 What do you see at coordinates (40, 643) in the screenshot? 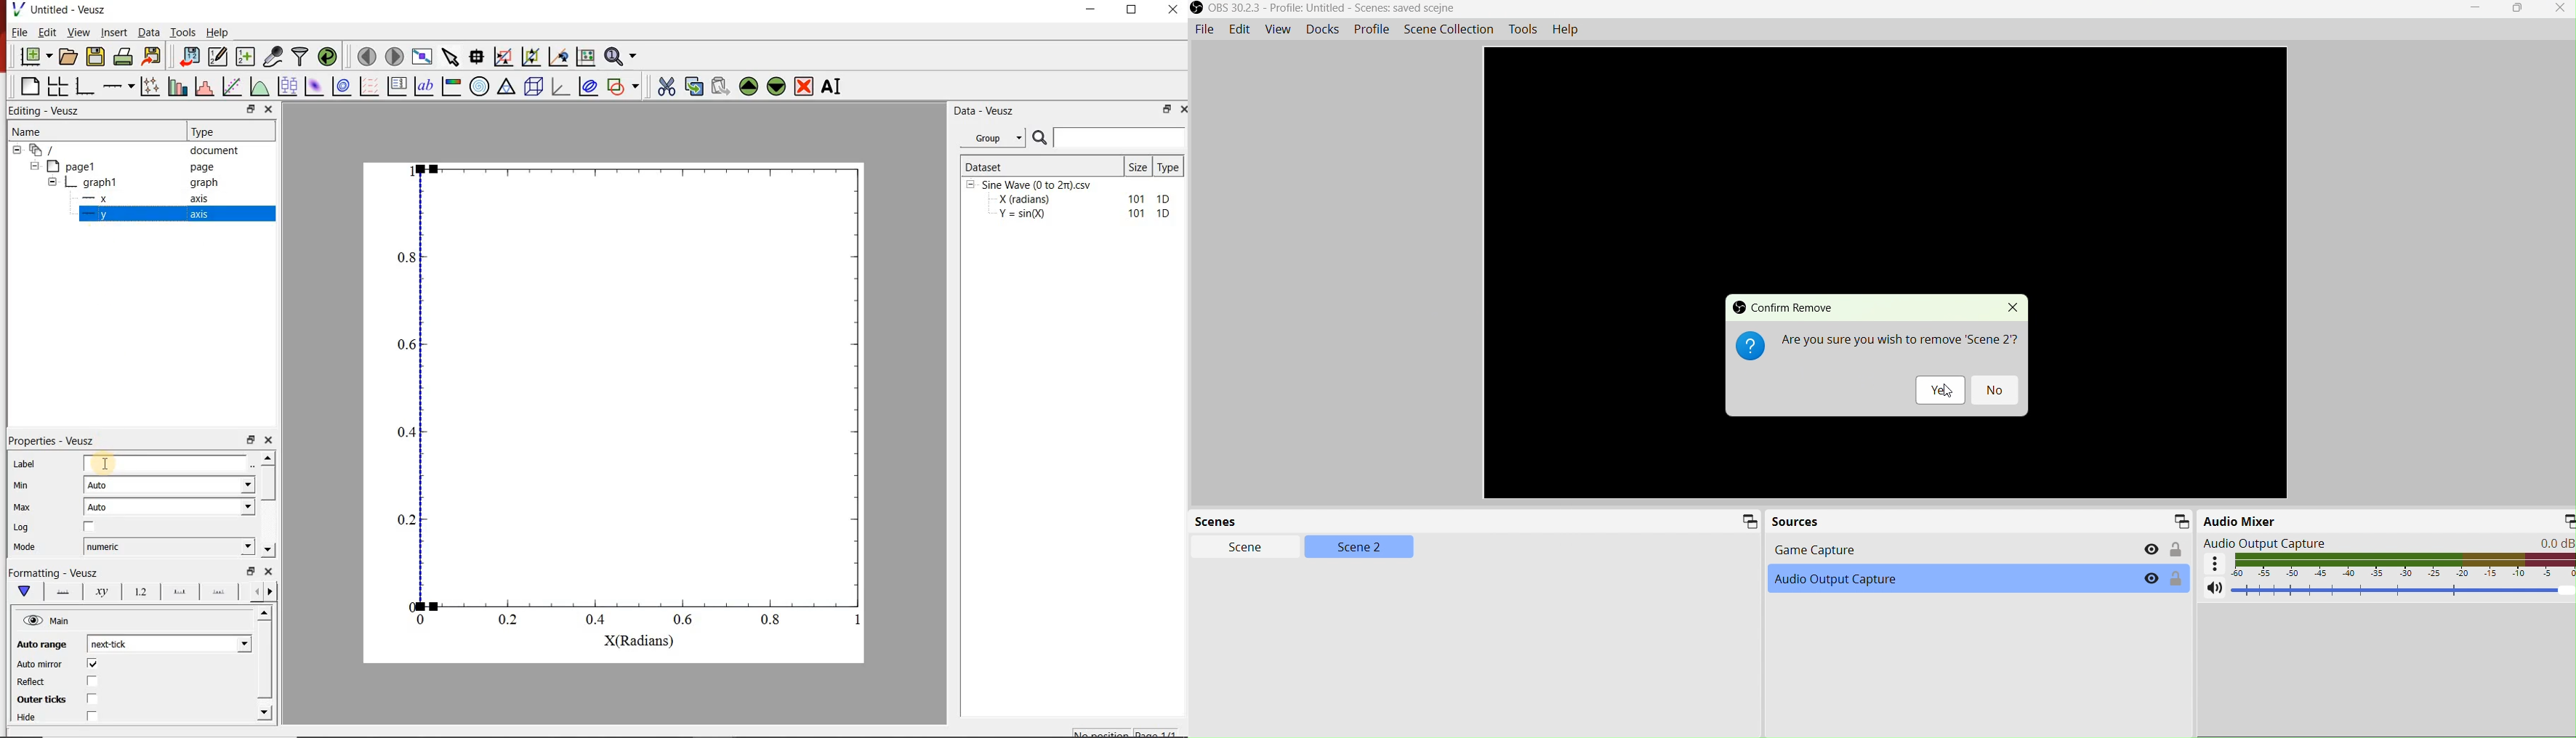
I see `Auto range` at bounding box center [40, 643].